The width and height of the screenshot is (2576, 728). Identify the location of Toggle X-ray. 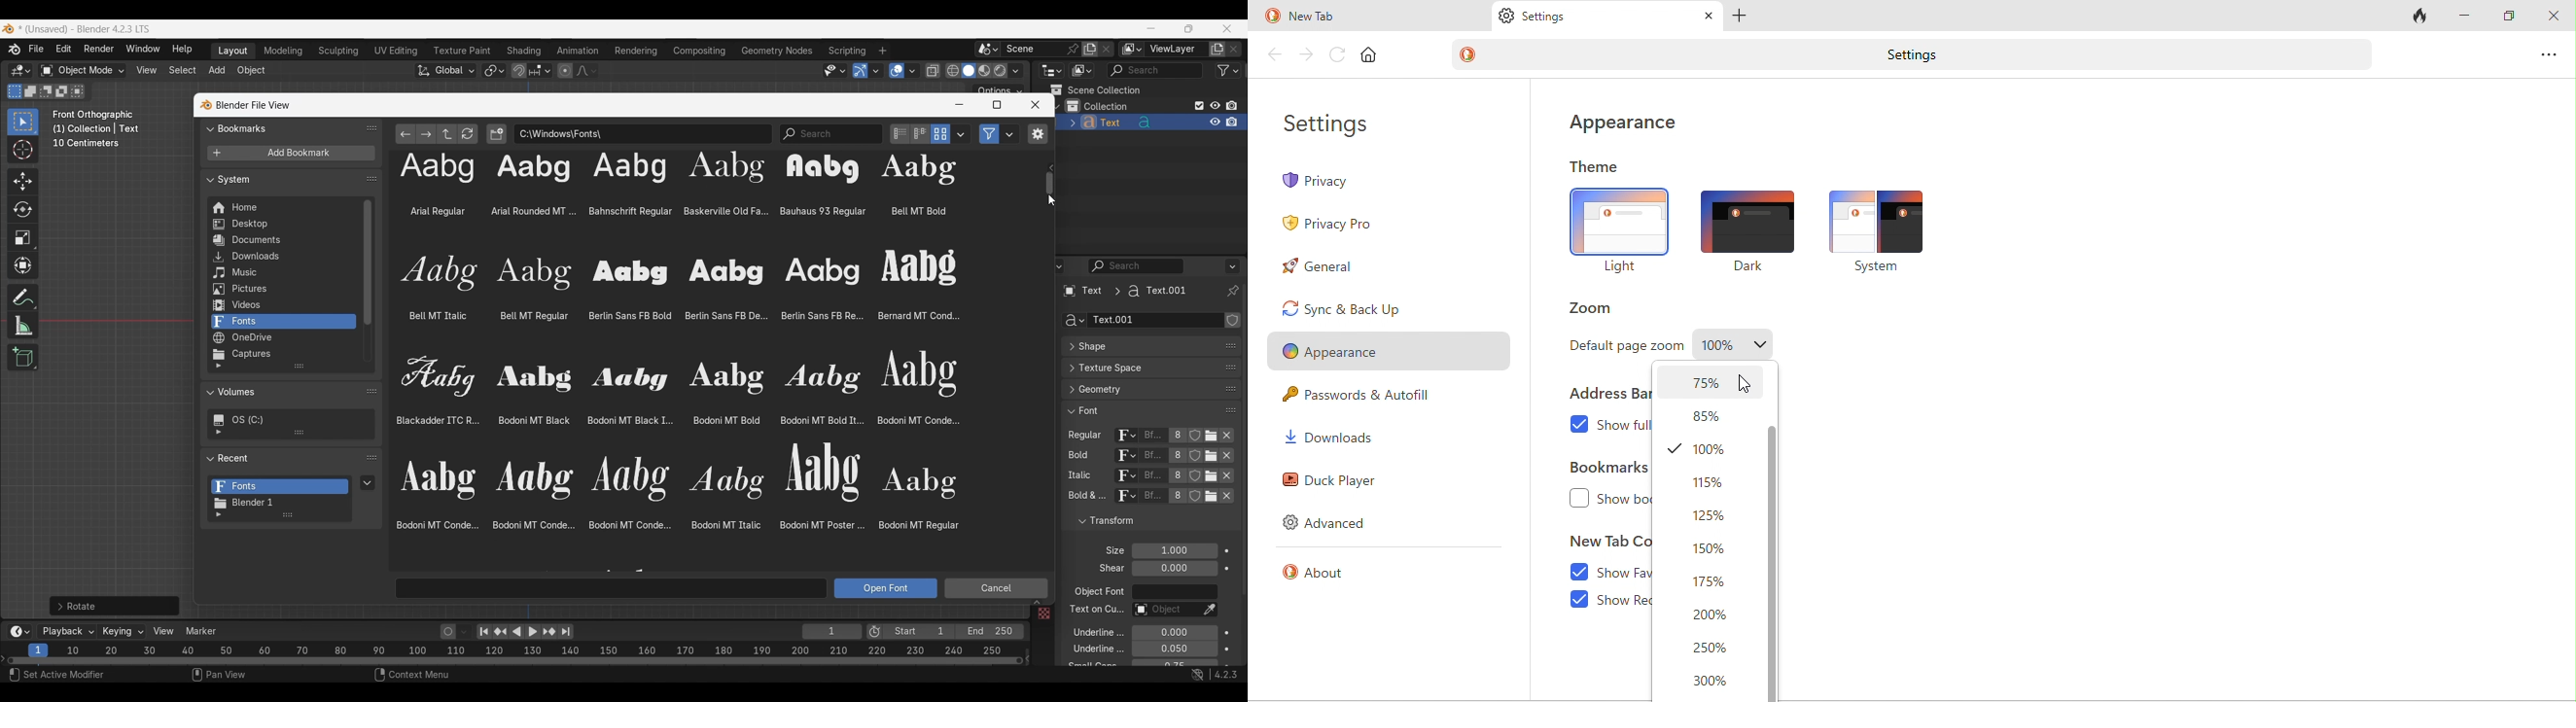
(934, 71).